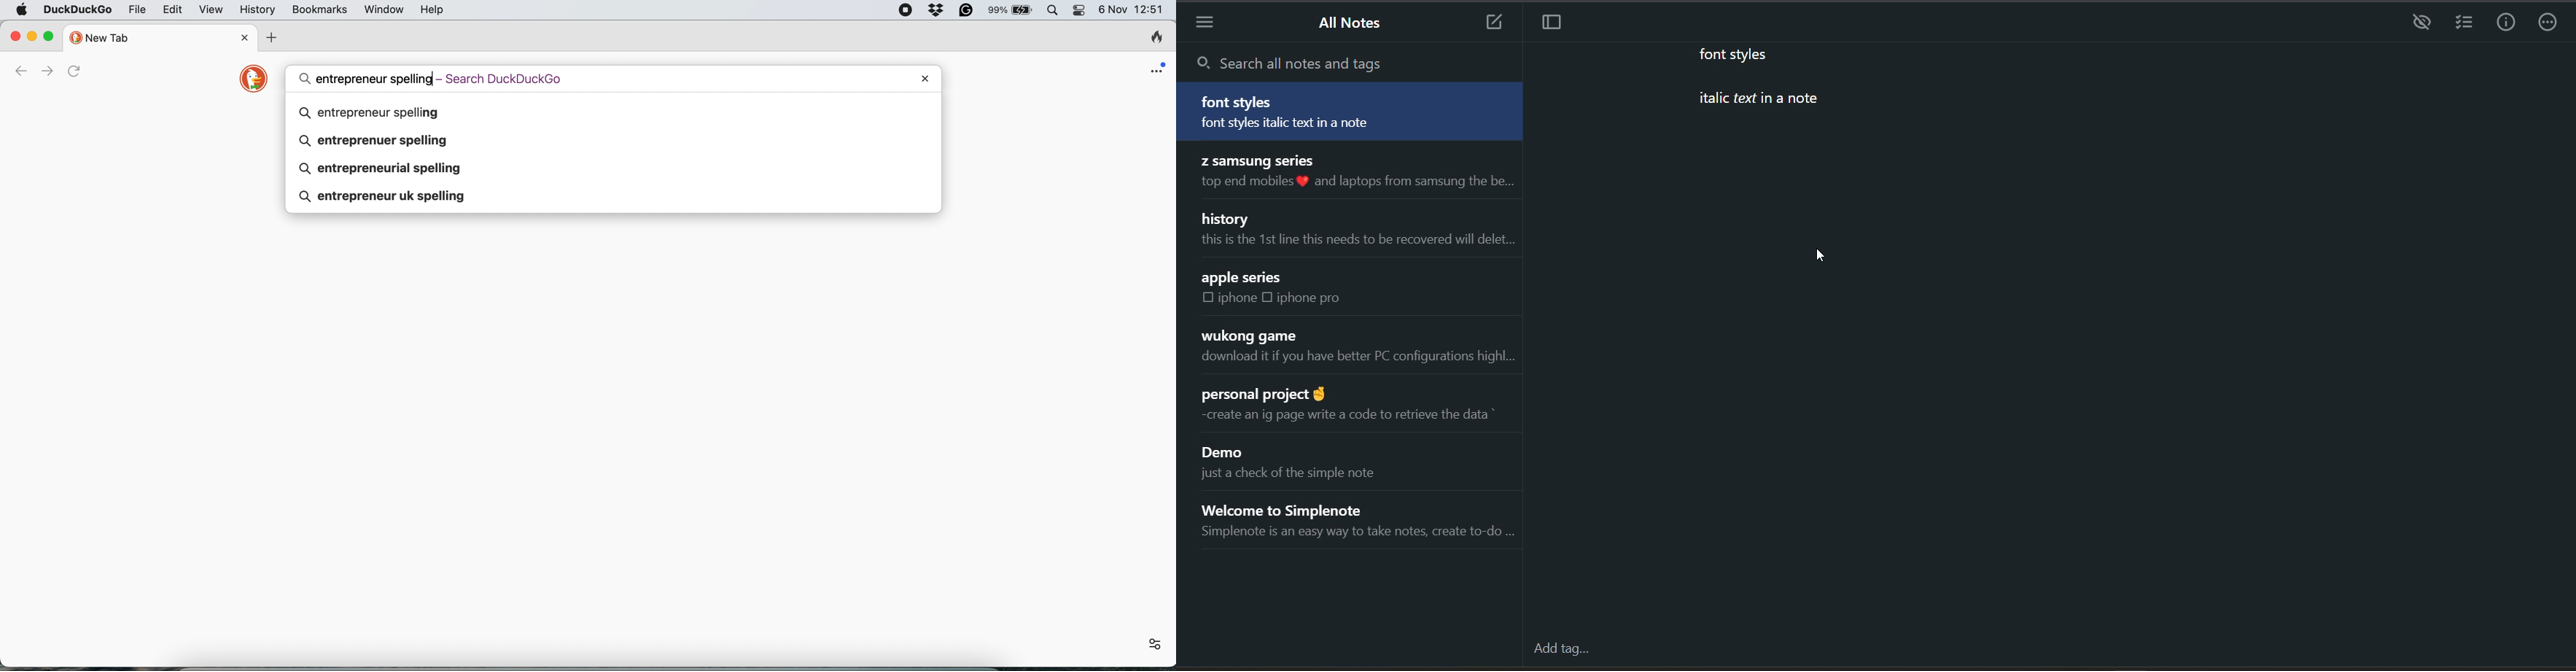 The image size is (2576, 672). Describe the element at coordinates (52, 36) in the screenshot. I see `maximize` at that location.